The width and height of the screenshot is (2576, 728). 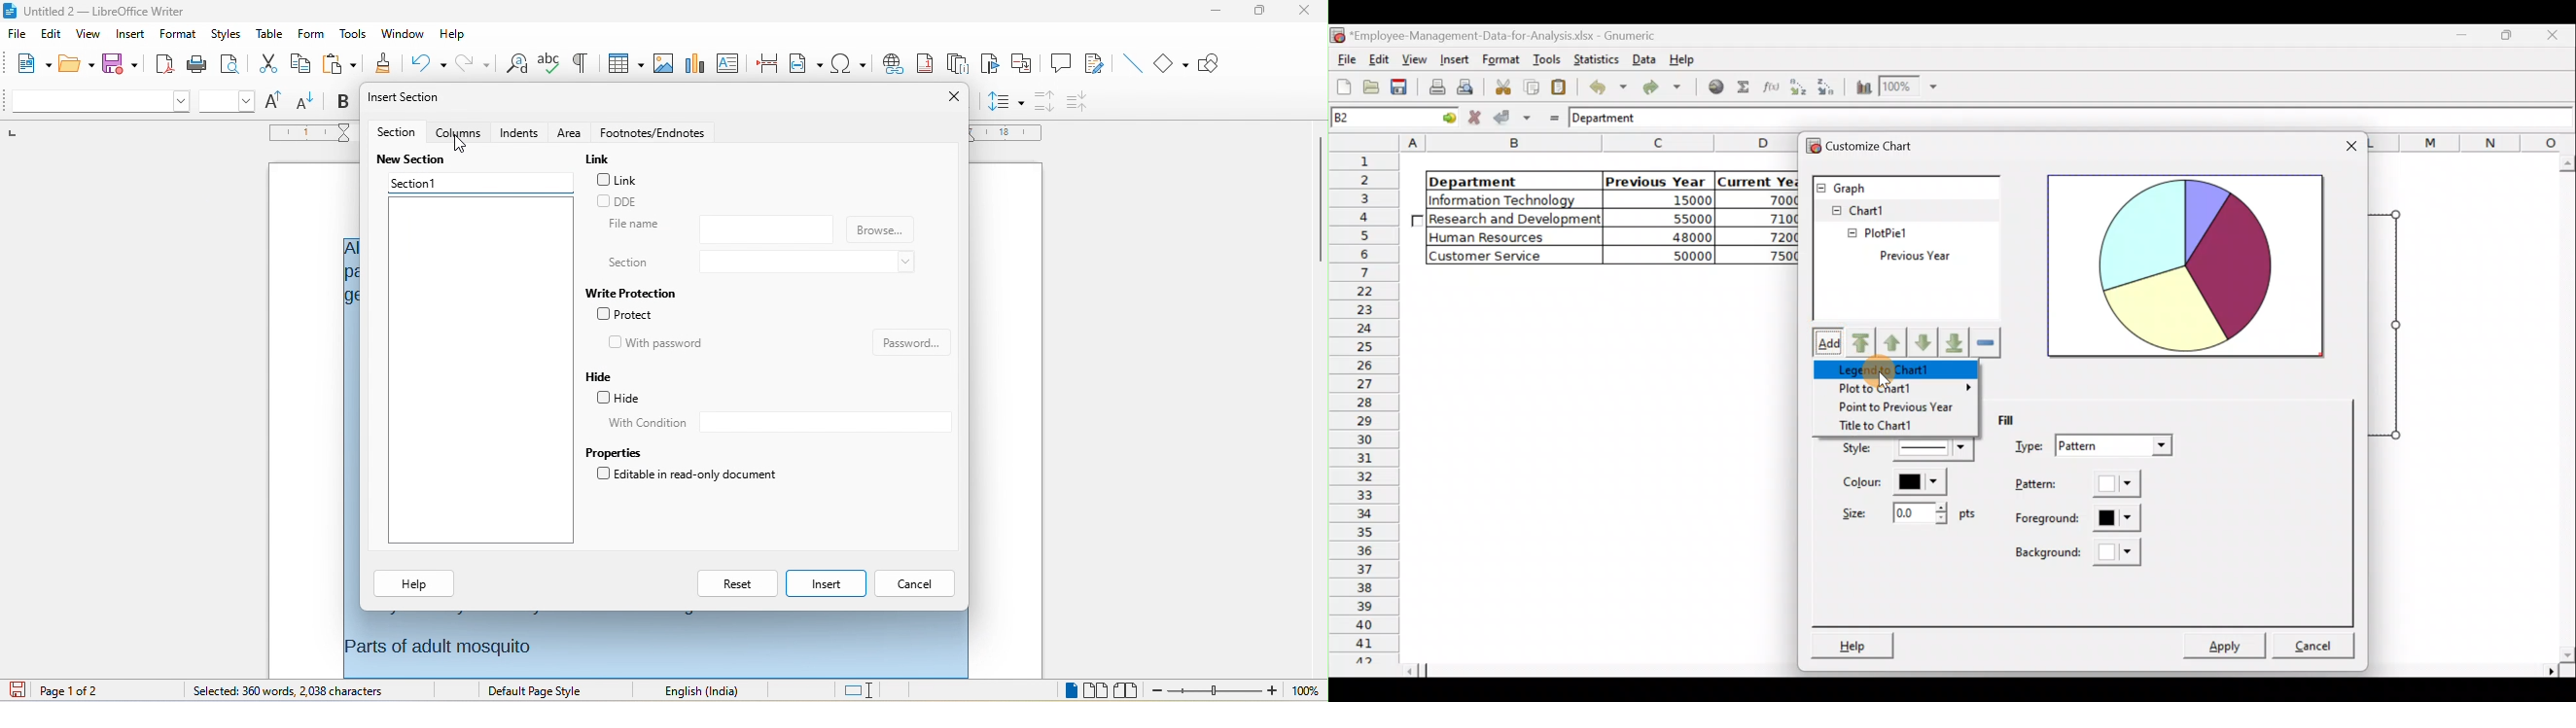 What do you see at coordinates (1943, 256) in the screenshot?
I see `Previous Year` at bounding box center [1943, 256].